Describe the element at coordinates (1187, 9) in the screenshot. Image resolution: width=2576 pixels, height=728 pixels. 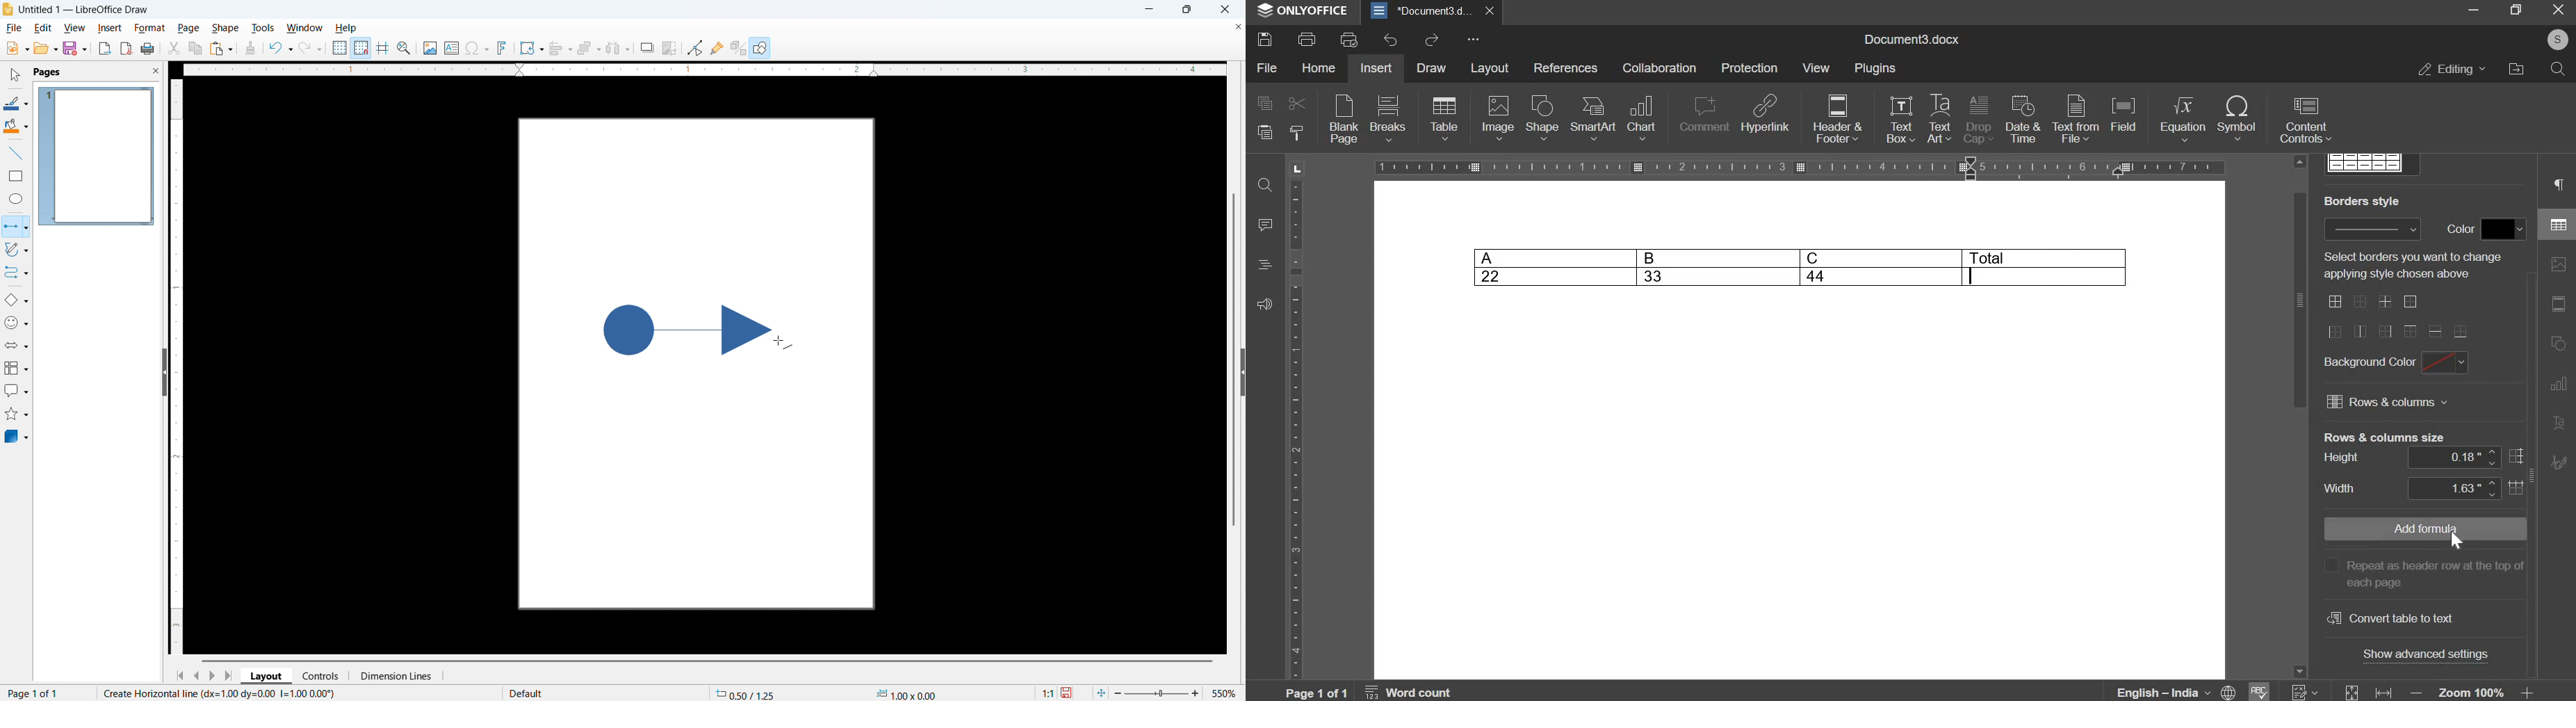
I see `Maximise ` at that location.